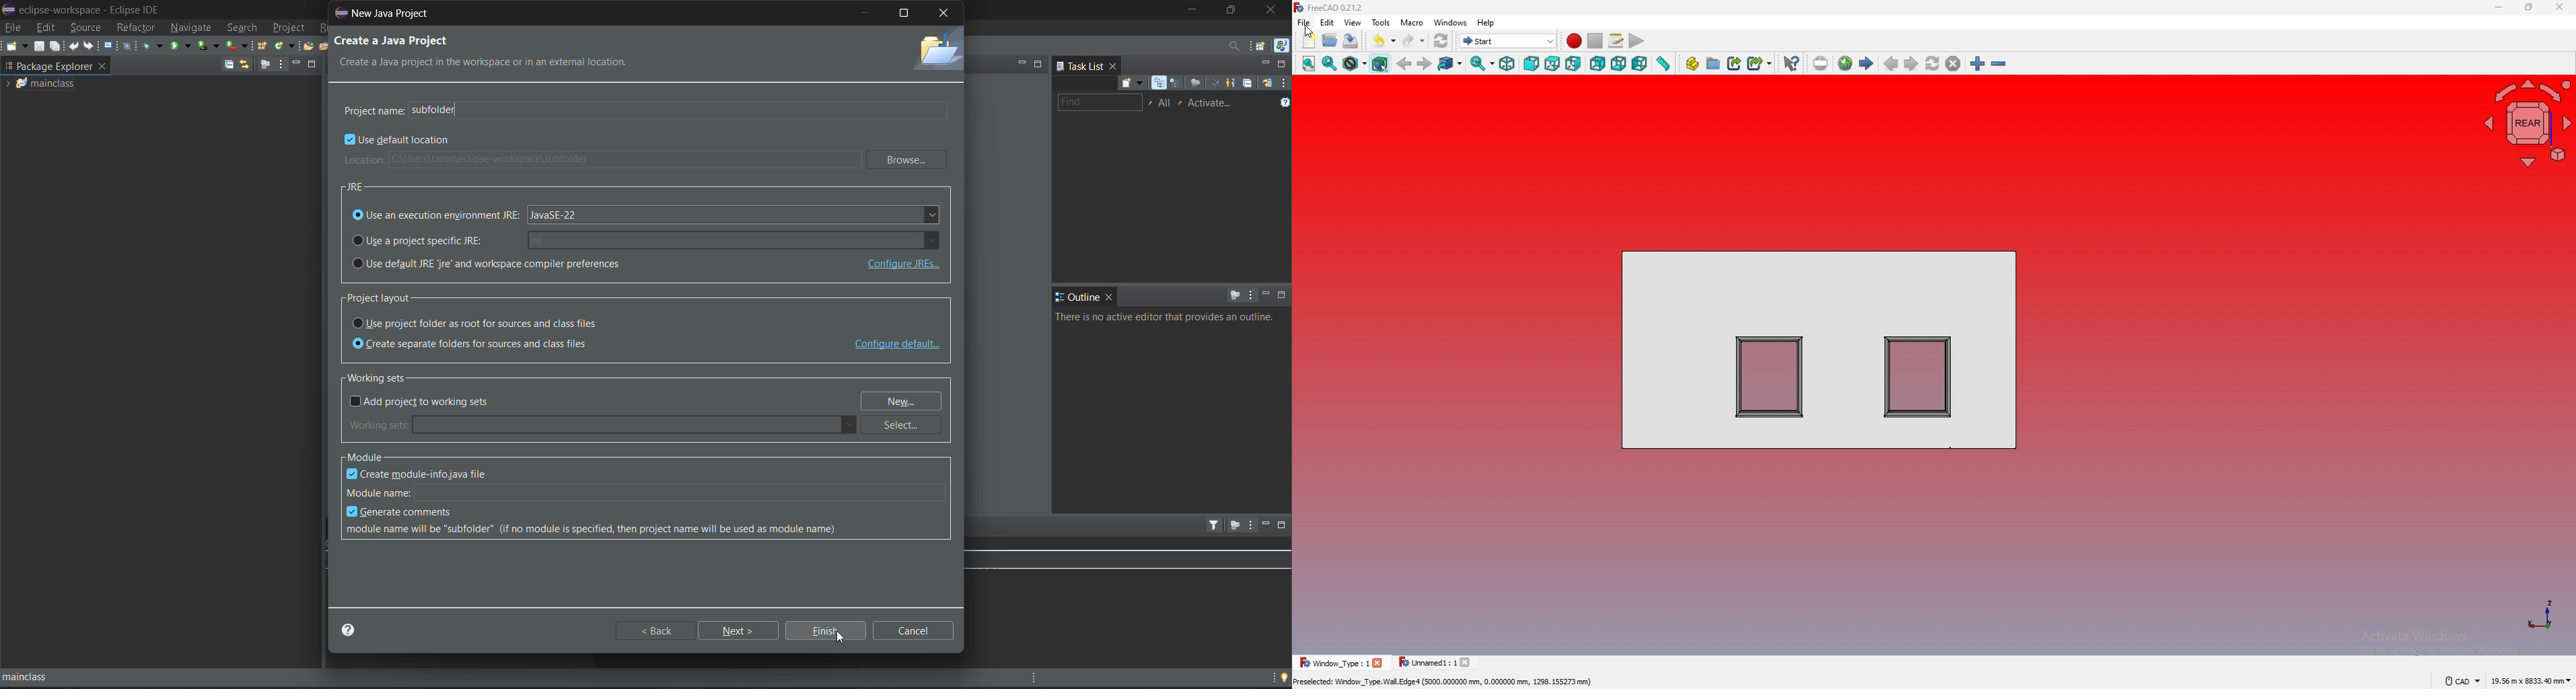  I want to click on browse, so click(909, 160).